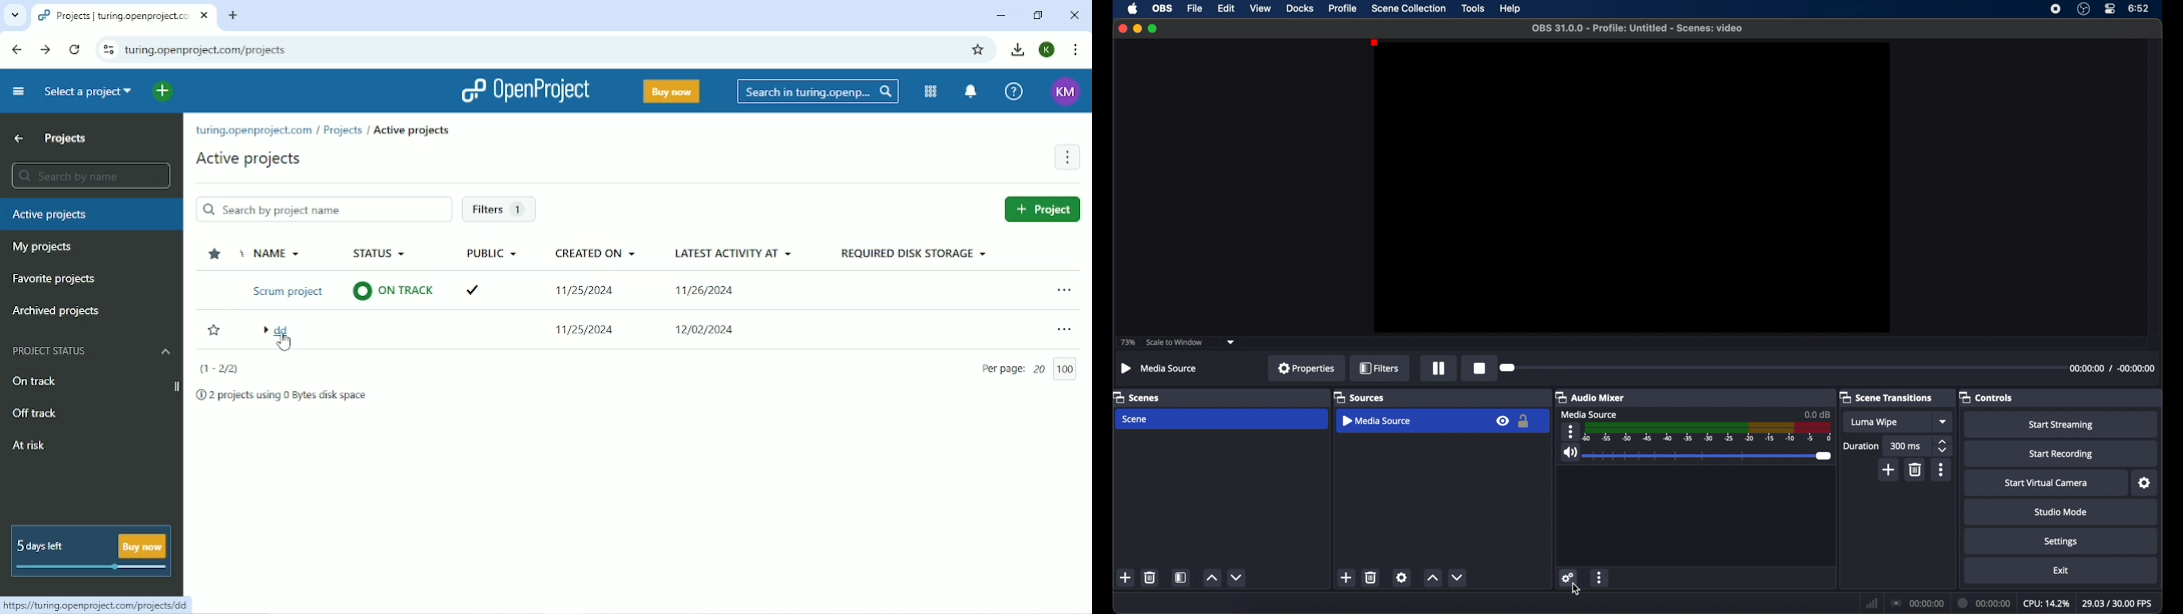 Image resolution: width=2184 pixels, height=616 pixels. I want to click on lock, so click(1524, 421).